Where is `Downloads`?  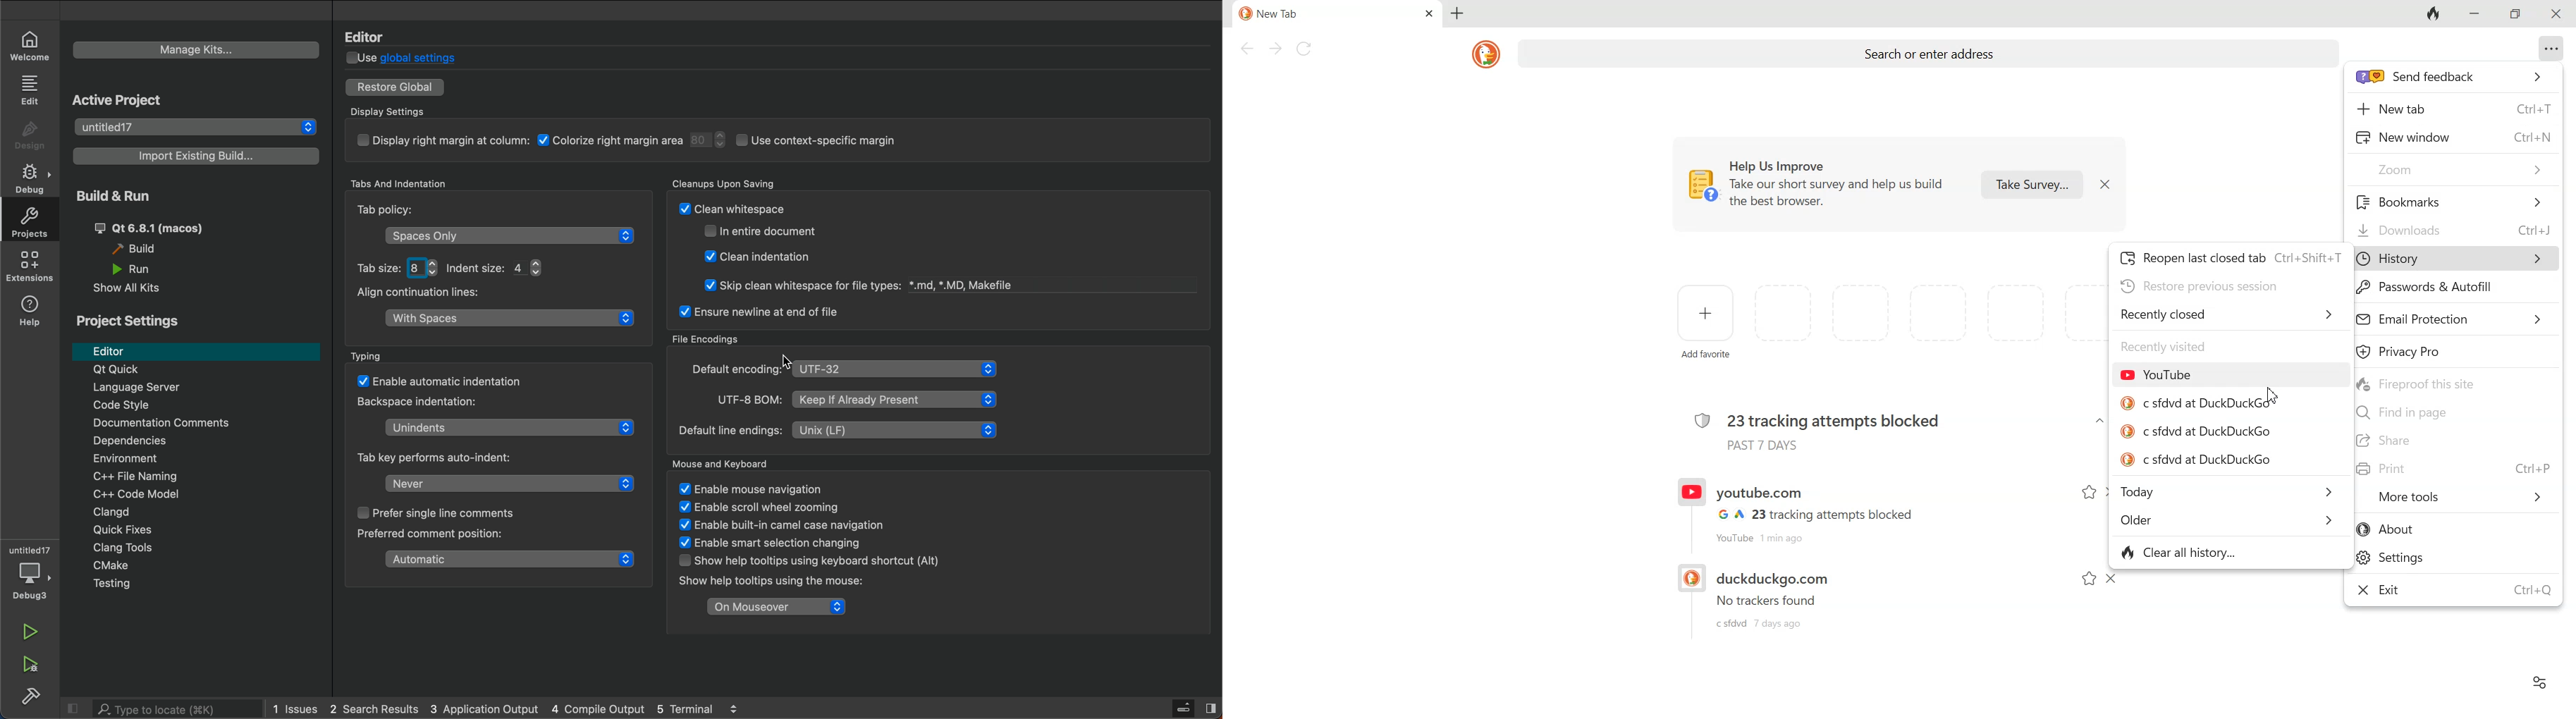 Downloads is located at coordinates (2453, 231).